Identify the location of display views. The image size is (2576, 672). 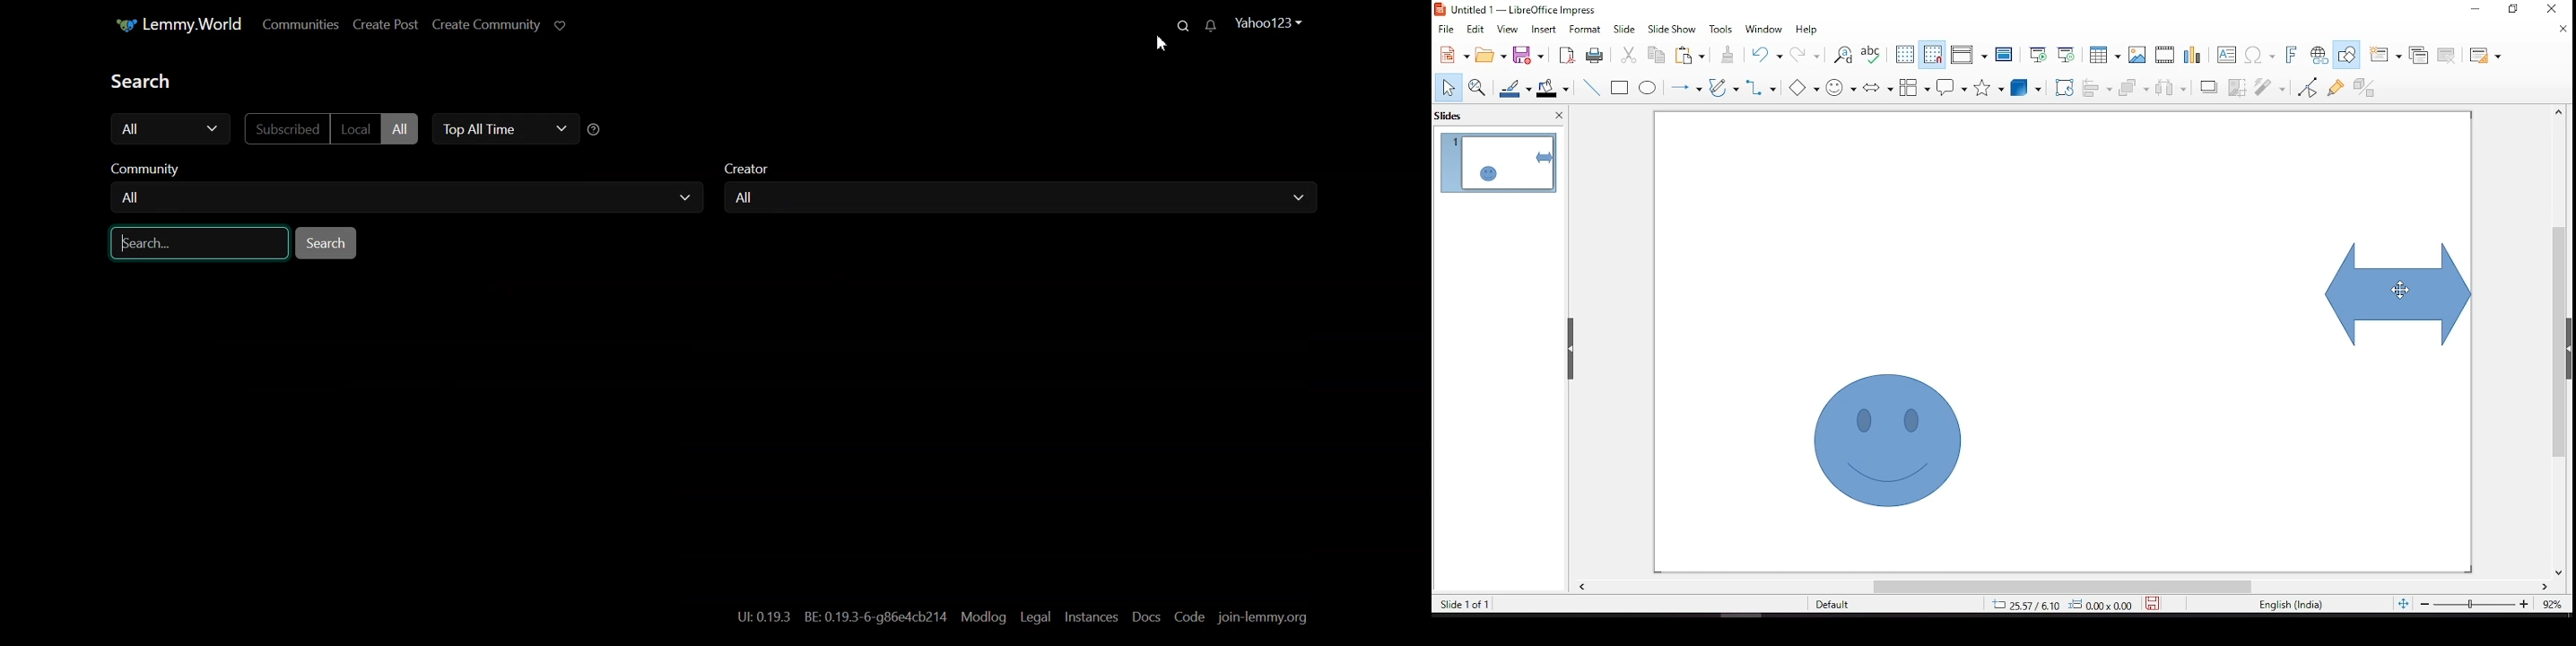
(1969, 56).